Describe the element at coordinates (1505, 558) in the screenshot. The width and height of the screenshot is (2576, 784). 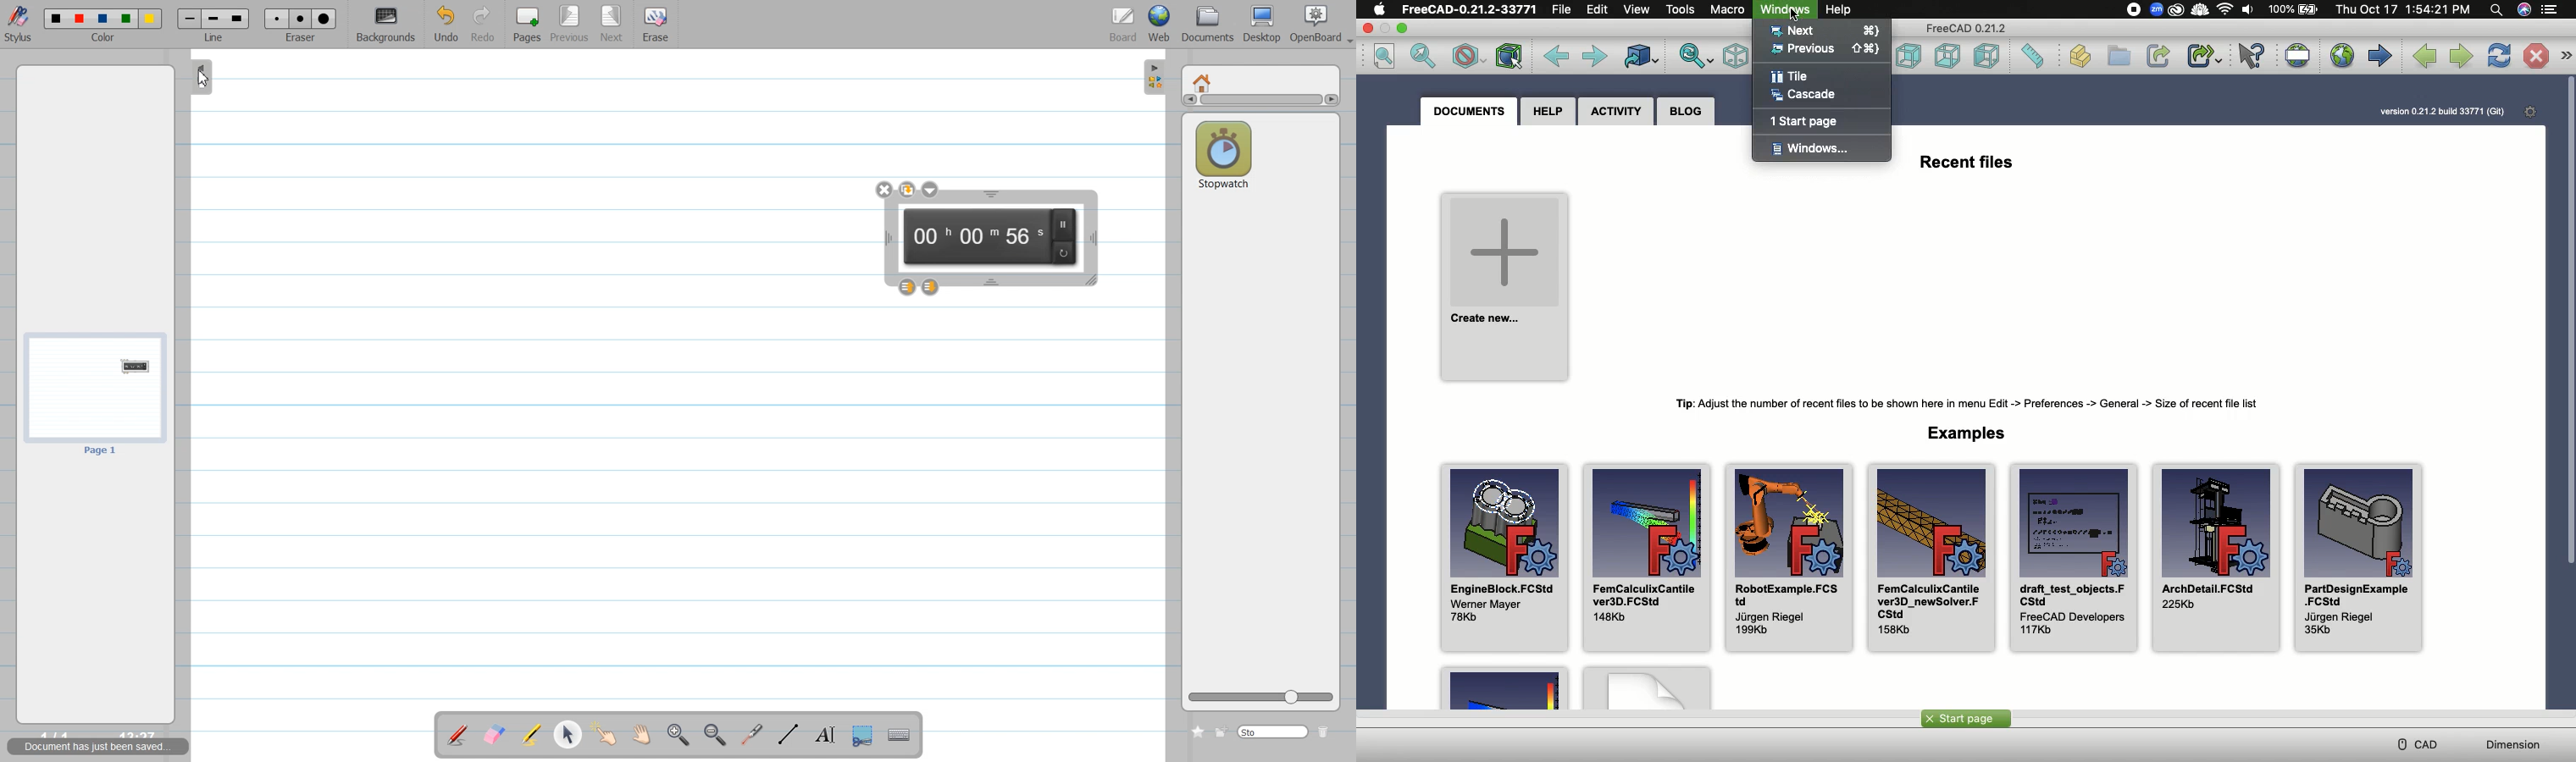
I see `EngineBlock.FCStd` at that location.